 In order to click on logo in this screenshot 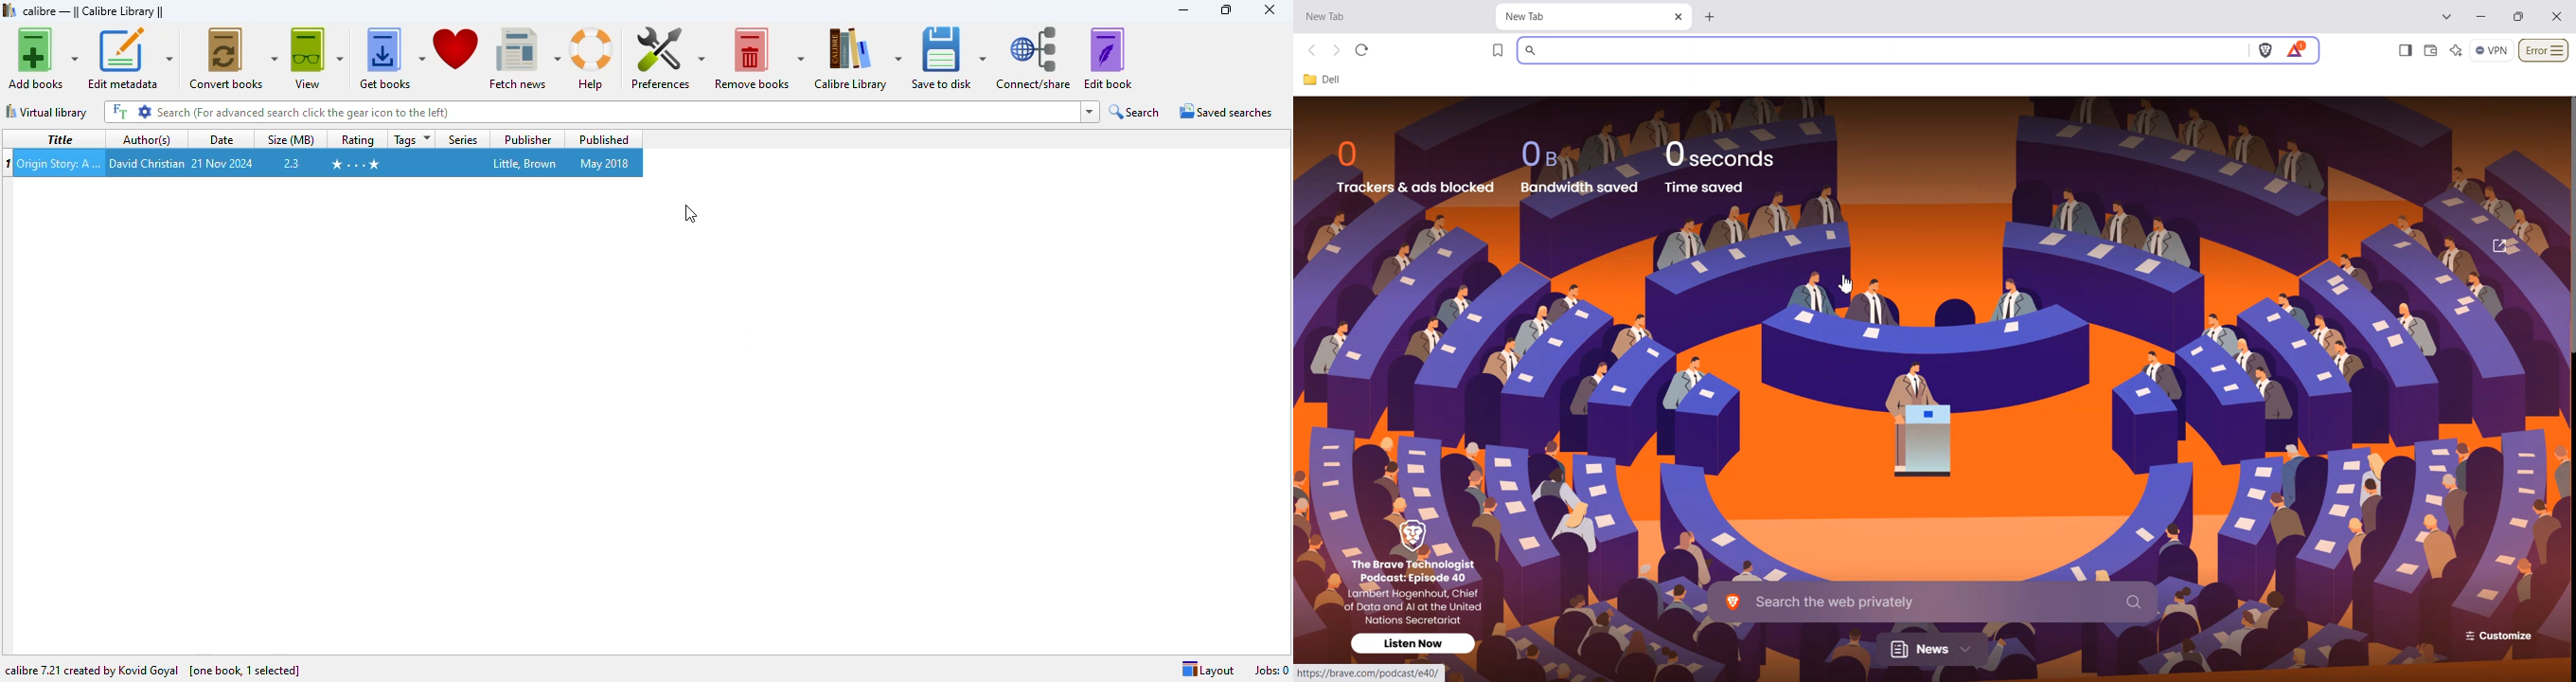, I will do `click(9, 10)`.